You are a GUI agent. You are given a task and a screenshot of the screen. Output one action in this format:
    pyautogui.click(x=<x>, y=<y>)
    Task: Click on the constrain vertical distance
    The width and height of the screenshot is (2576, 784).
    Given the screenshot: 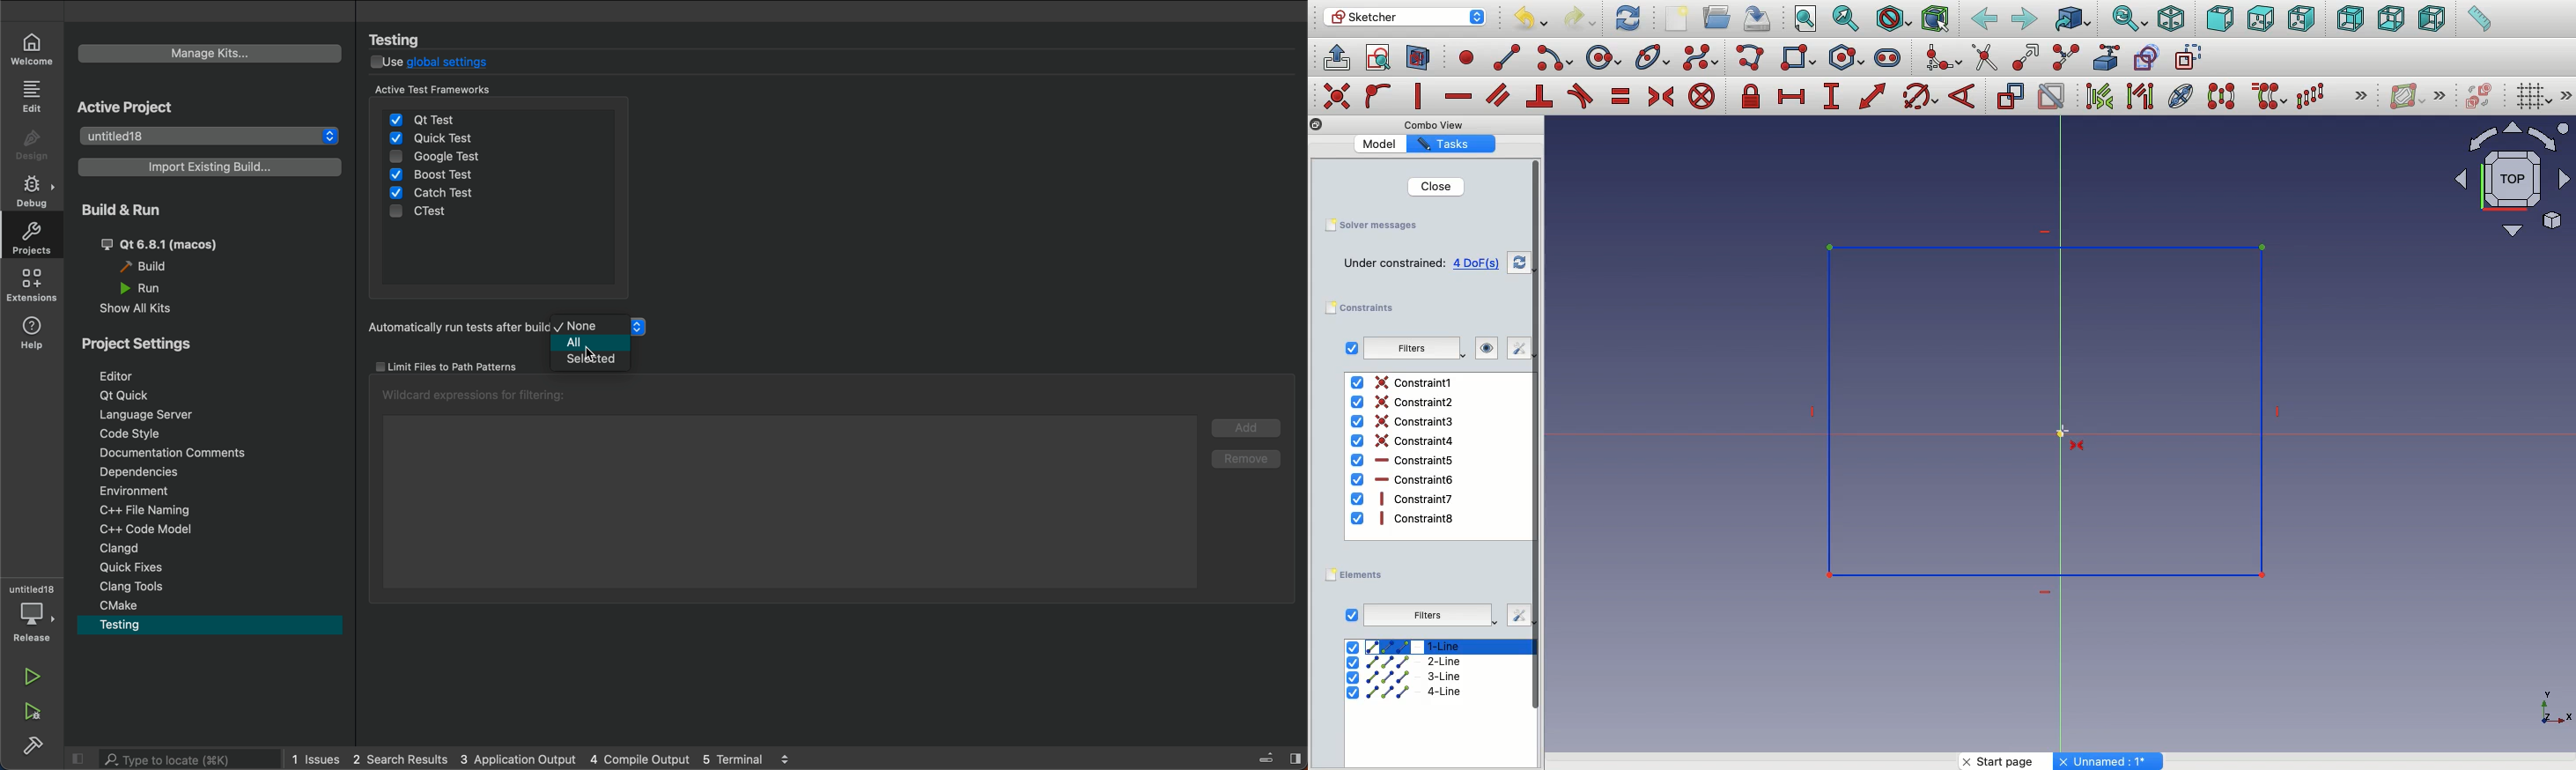 What is the action you would take?
    pyautogui.click(x=1834, y=98)
    